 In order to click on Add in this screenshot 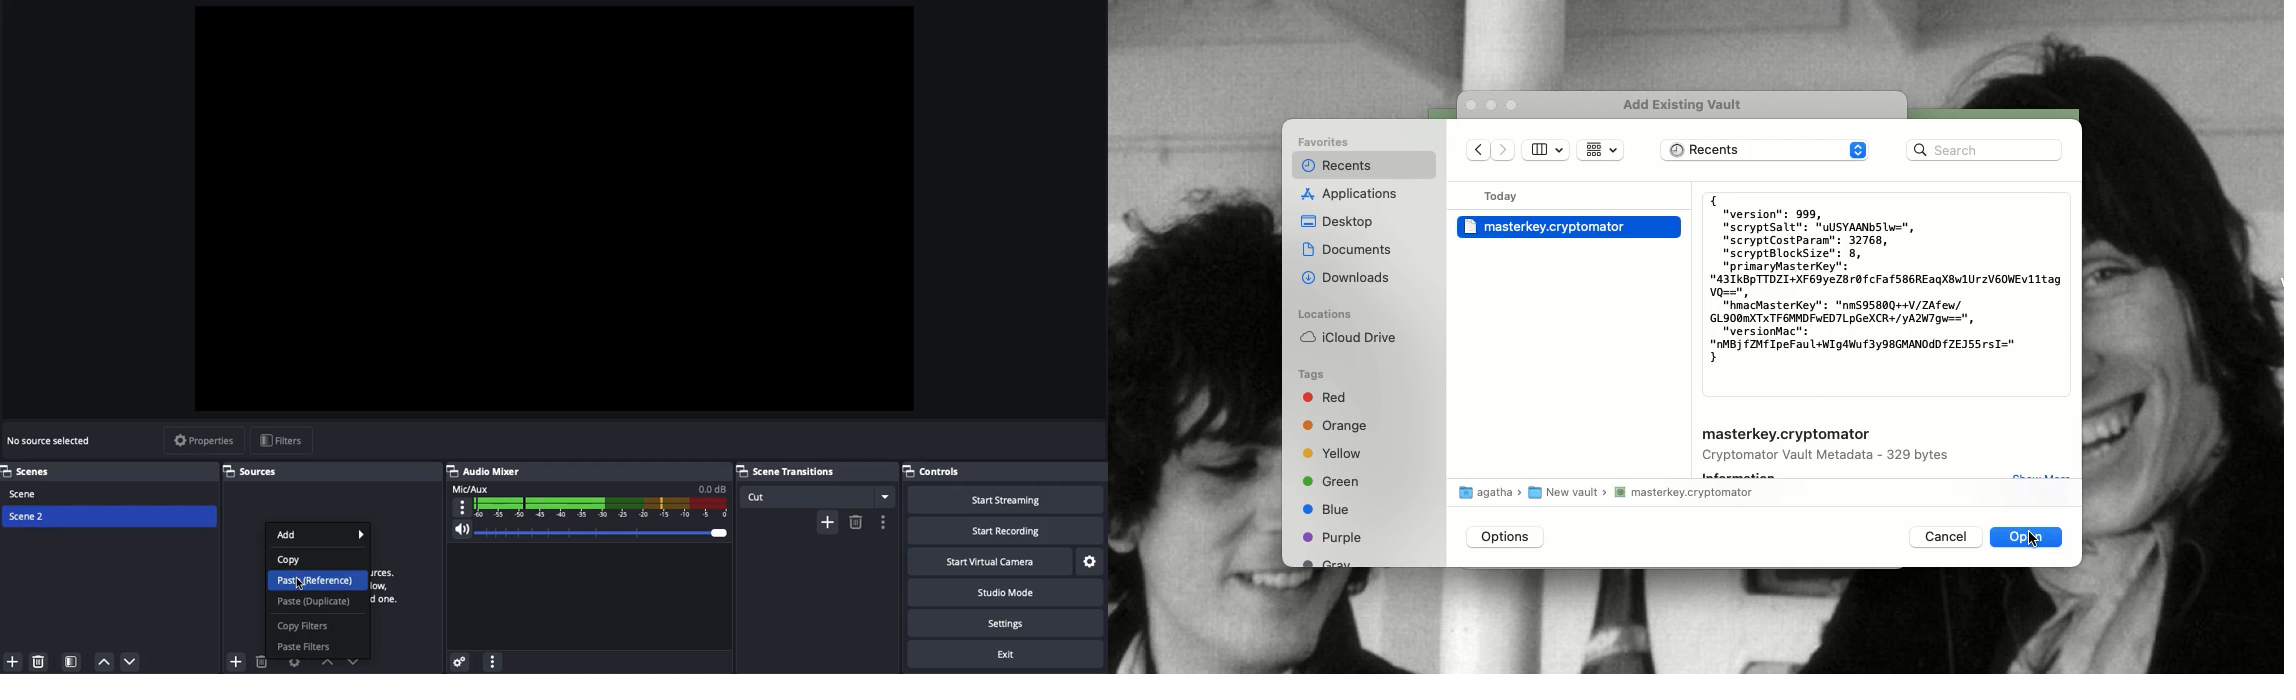, I will do `click(15, 661)`.